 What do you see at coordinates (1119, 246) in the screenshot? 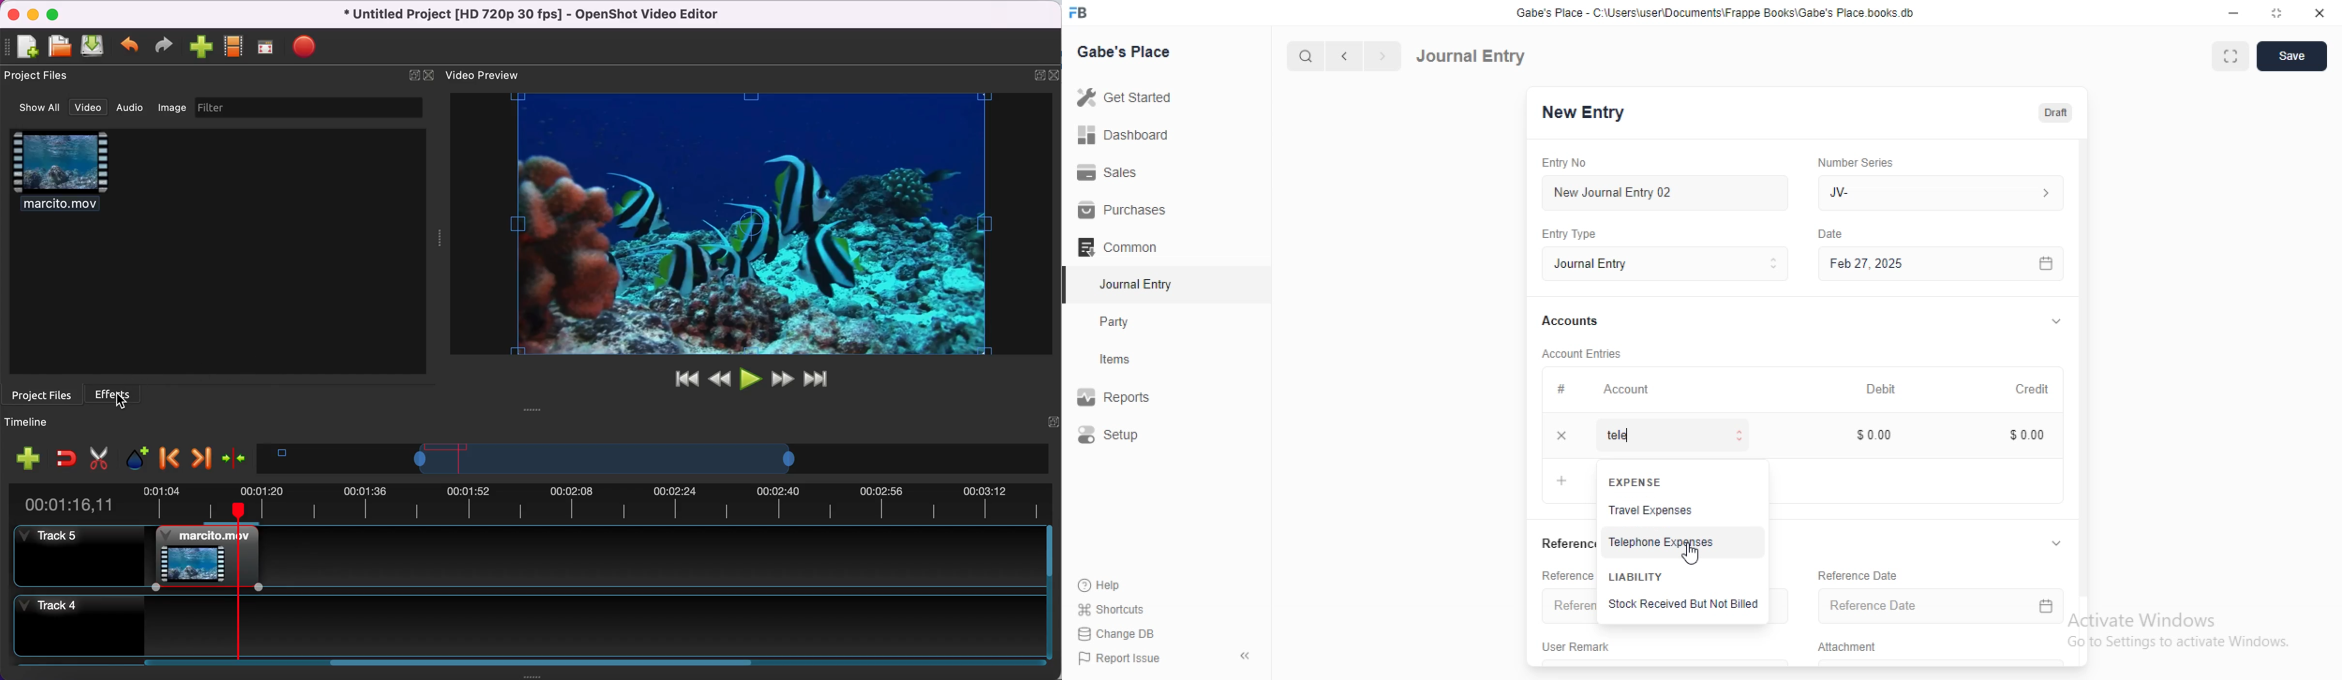
I see `‘Common` at bounding box center [1119, 246].